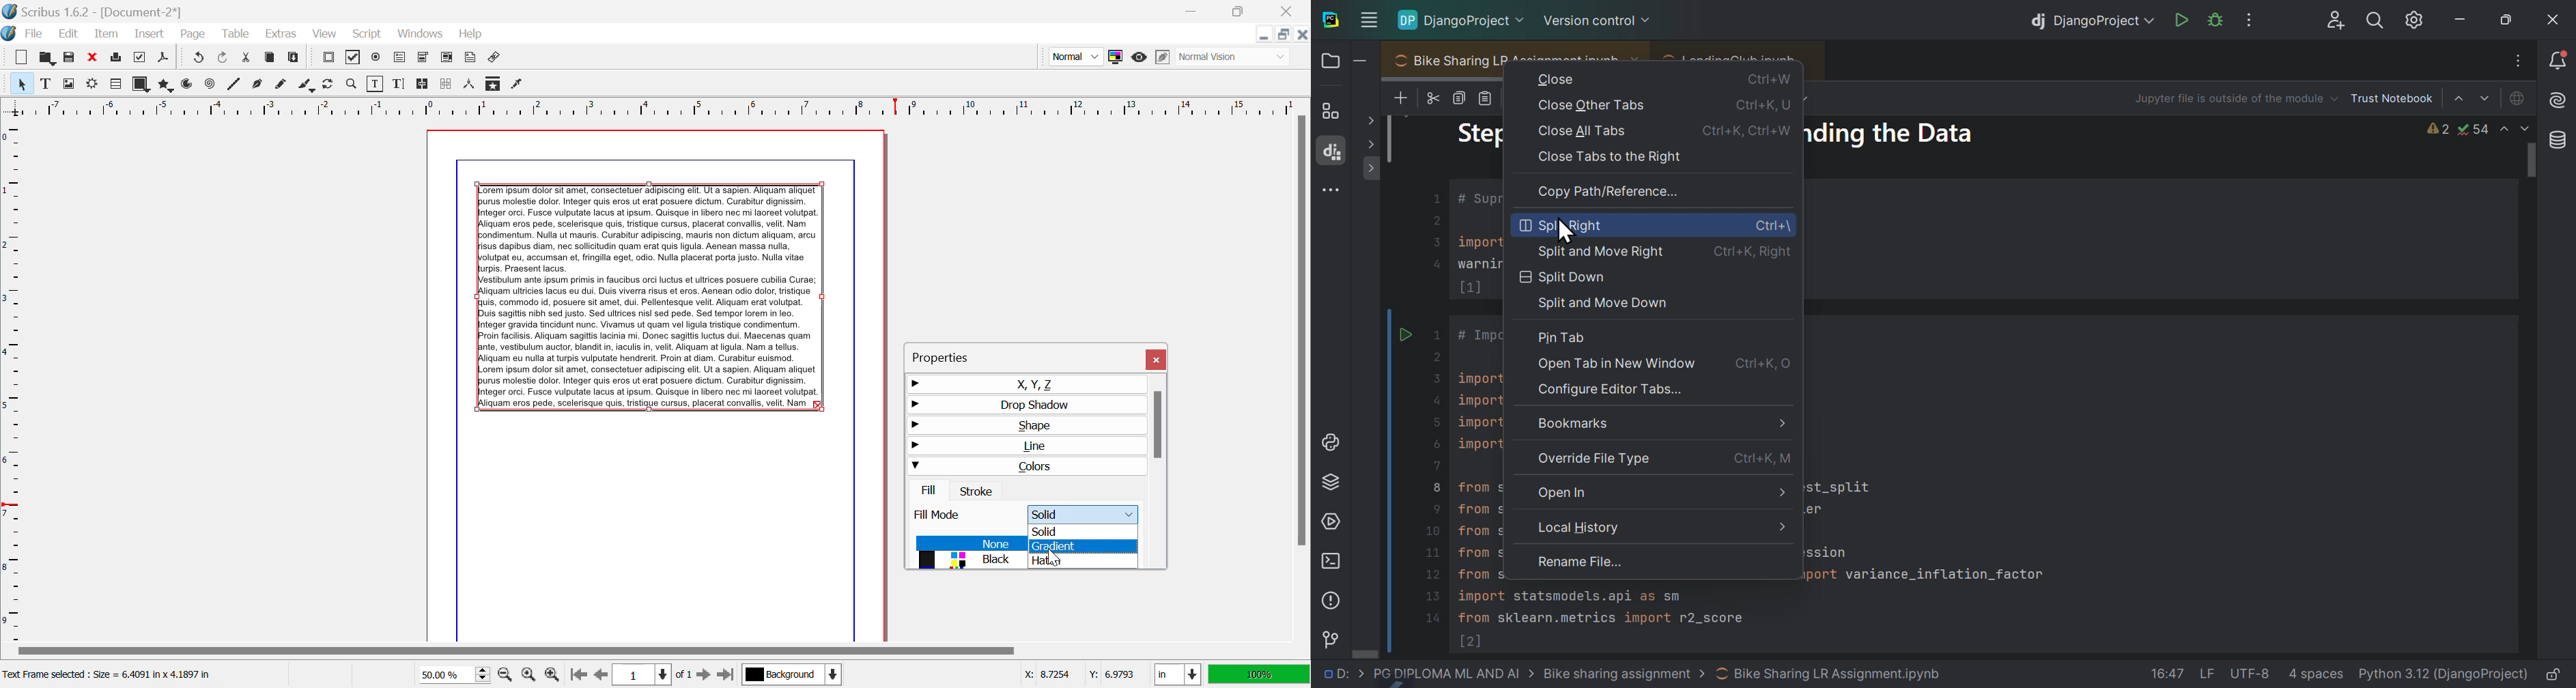  What do you see at coordinates (66, 34) in the screenshot?
I see `Edit` at bounding box center [66, 34].